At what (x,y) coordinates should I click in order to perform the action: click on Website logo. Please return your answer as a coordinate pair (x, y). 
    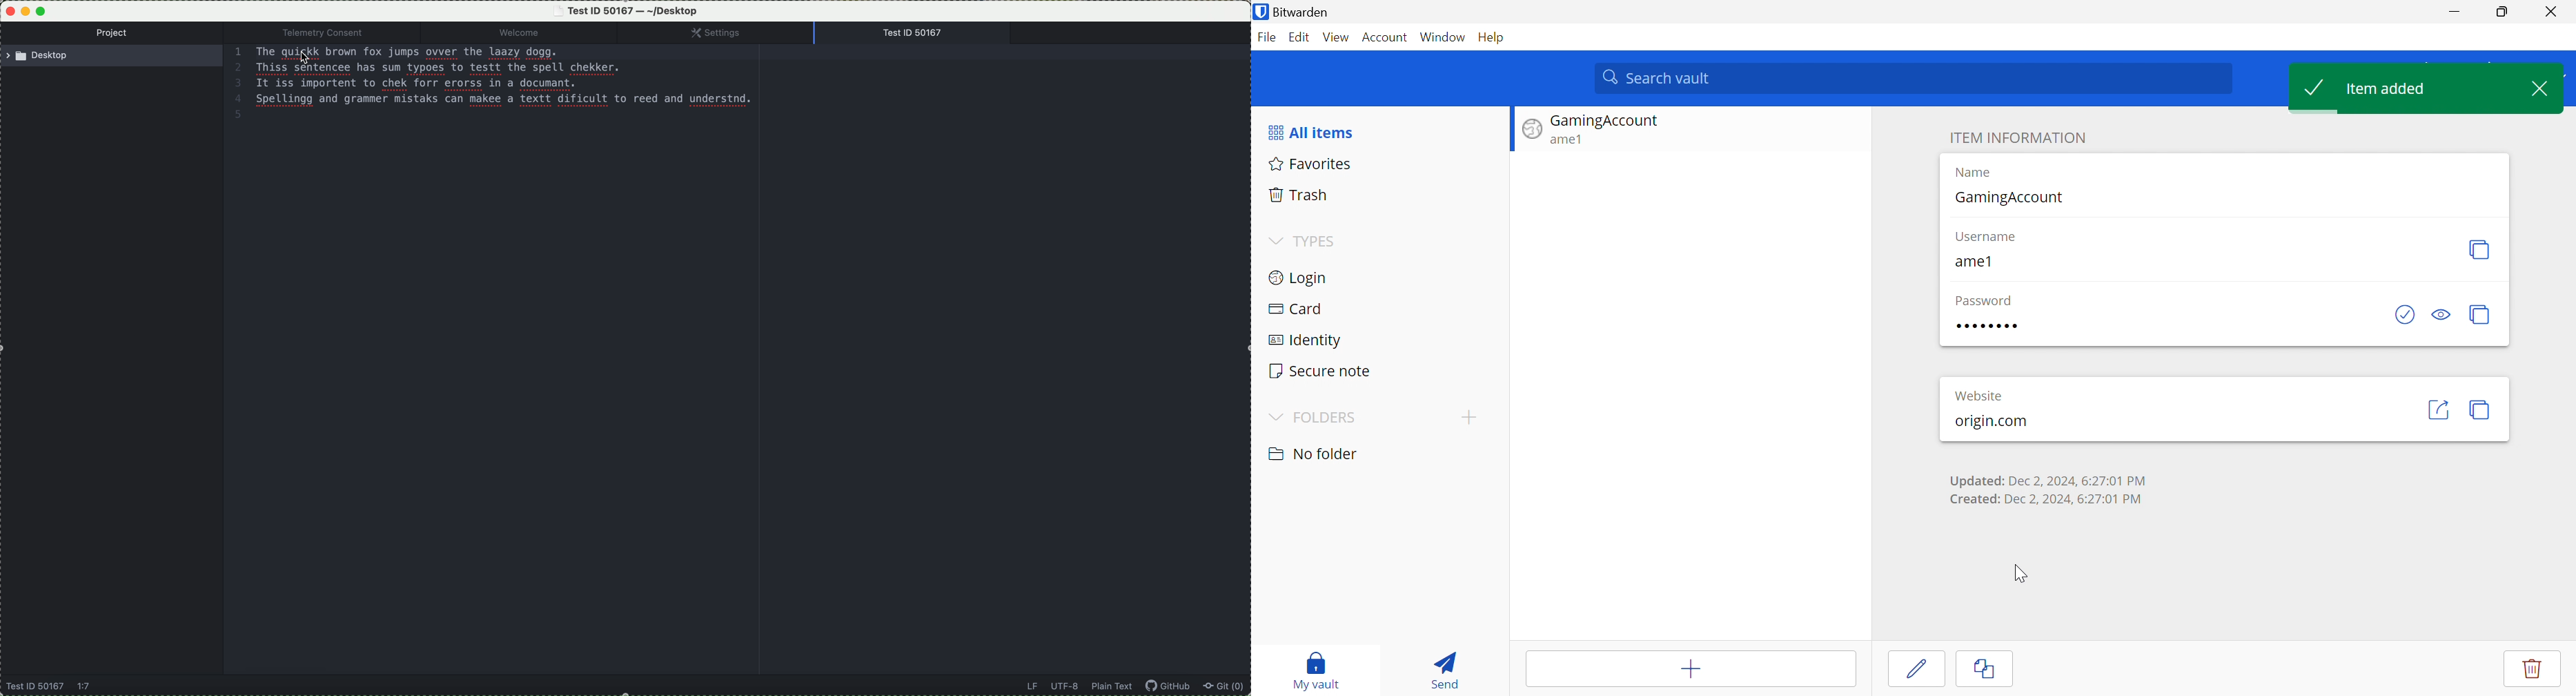
    Looking at the image, I should click on (1526, 129).